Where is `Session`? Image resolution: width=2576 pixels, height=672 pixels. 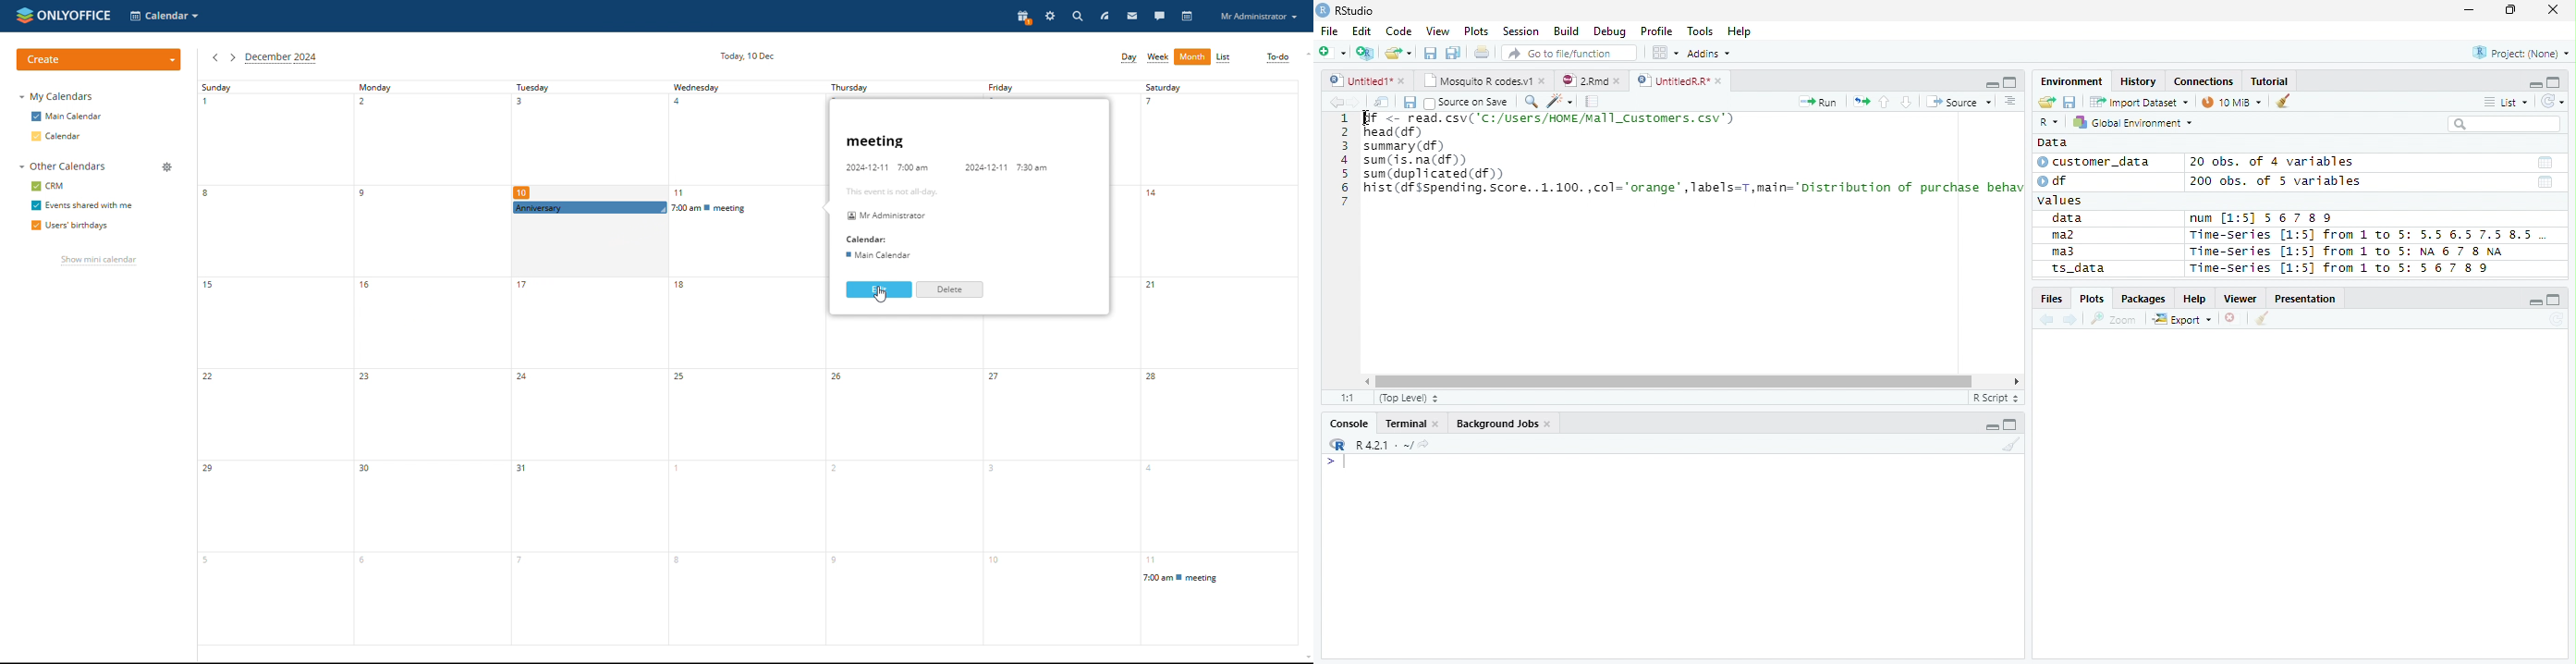 Session is located at coordinates (1520, 31).